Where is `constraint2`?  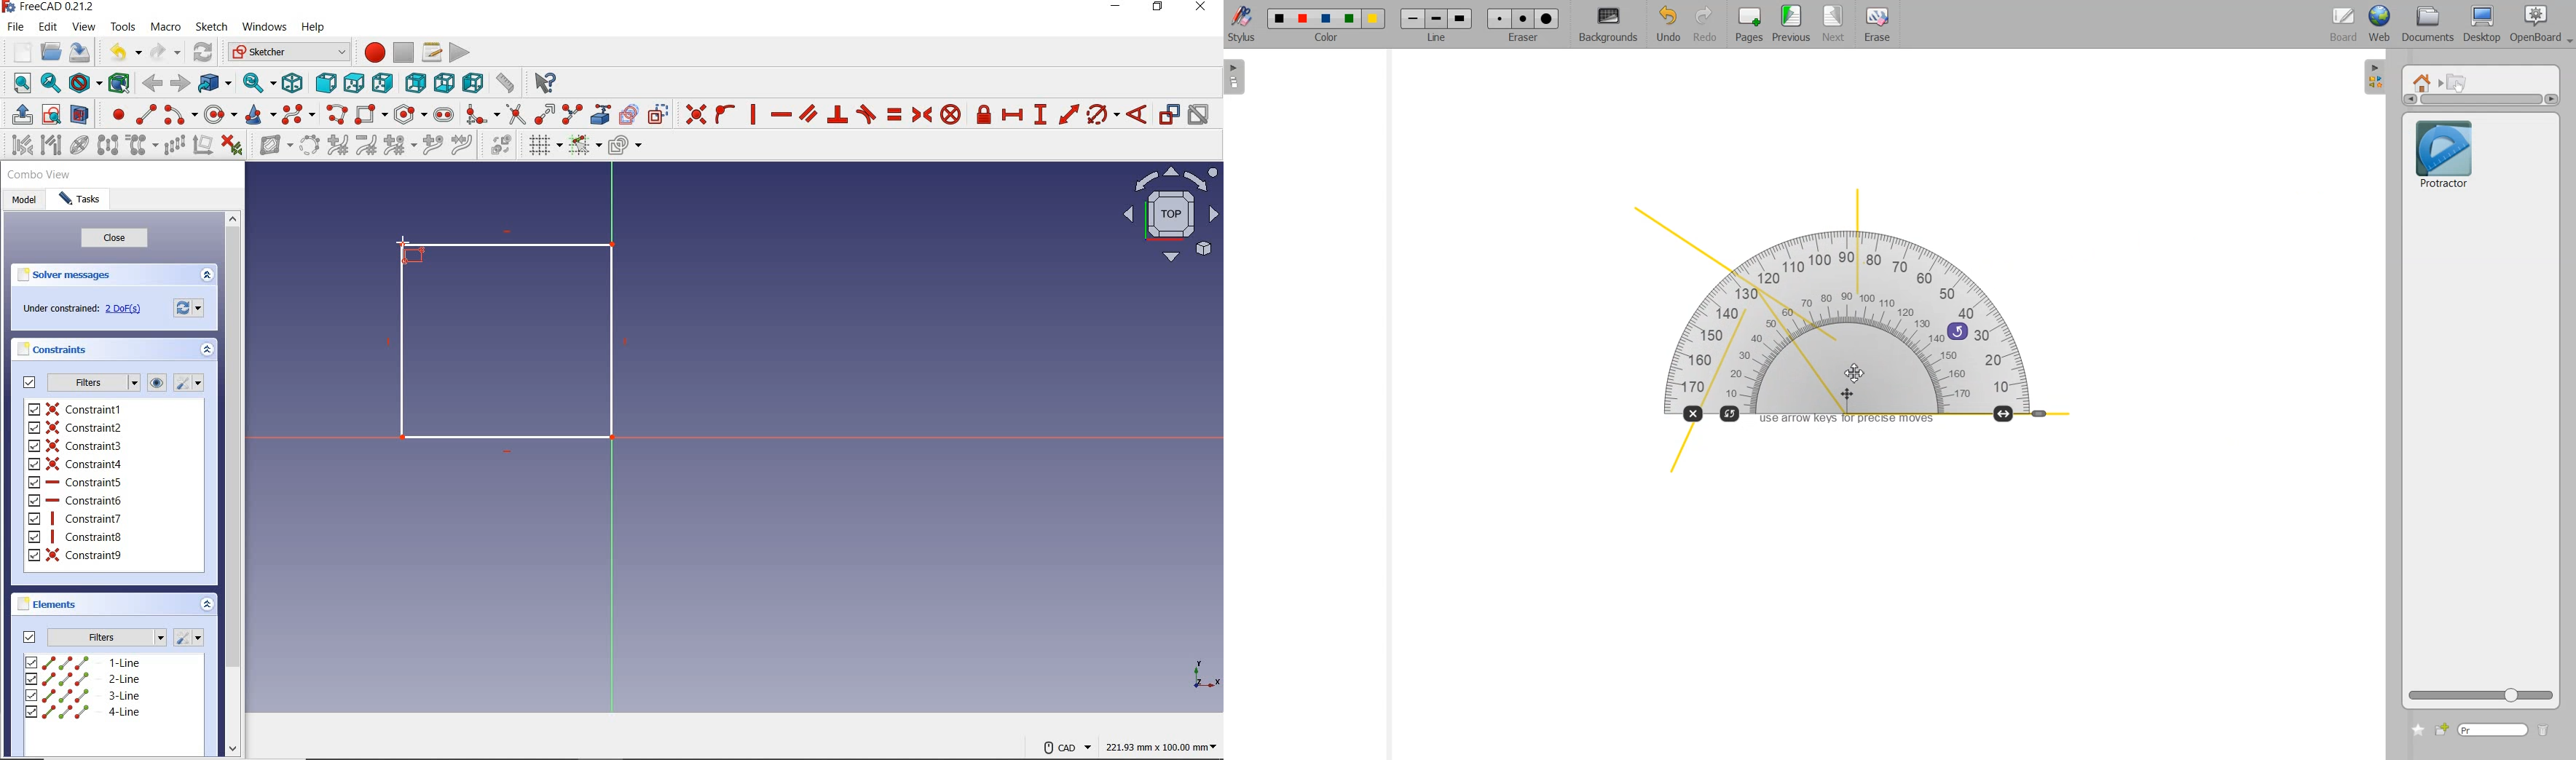 constraint2 is located at coordinates (102, 427).